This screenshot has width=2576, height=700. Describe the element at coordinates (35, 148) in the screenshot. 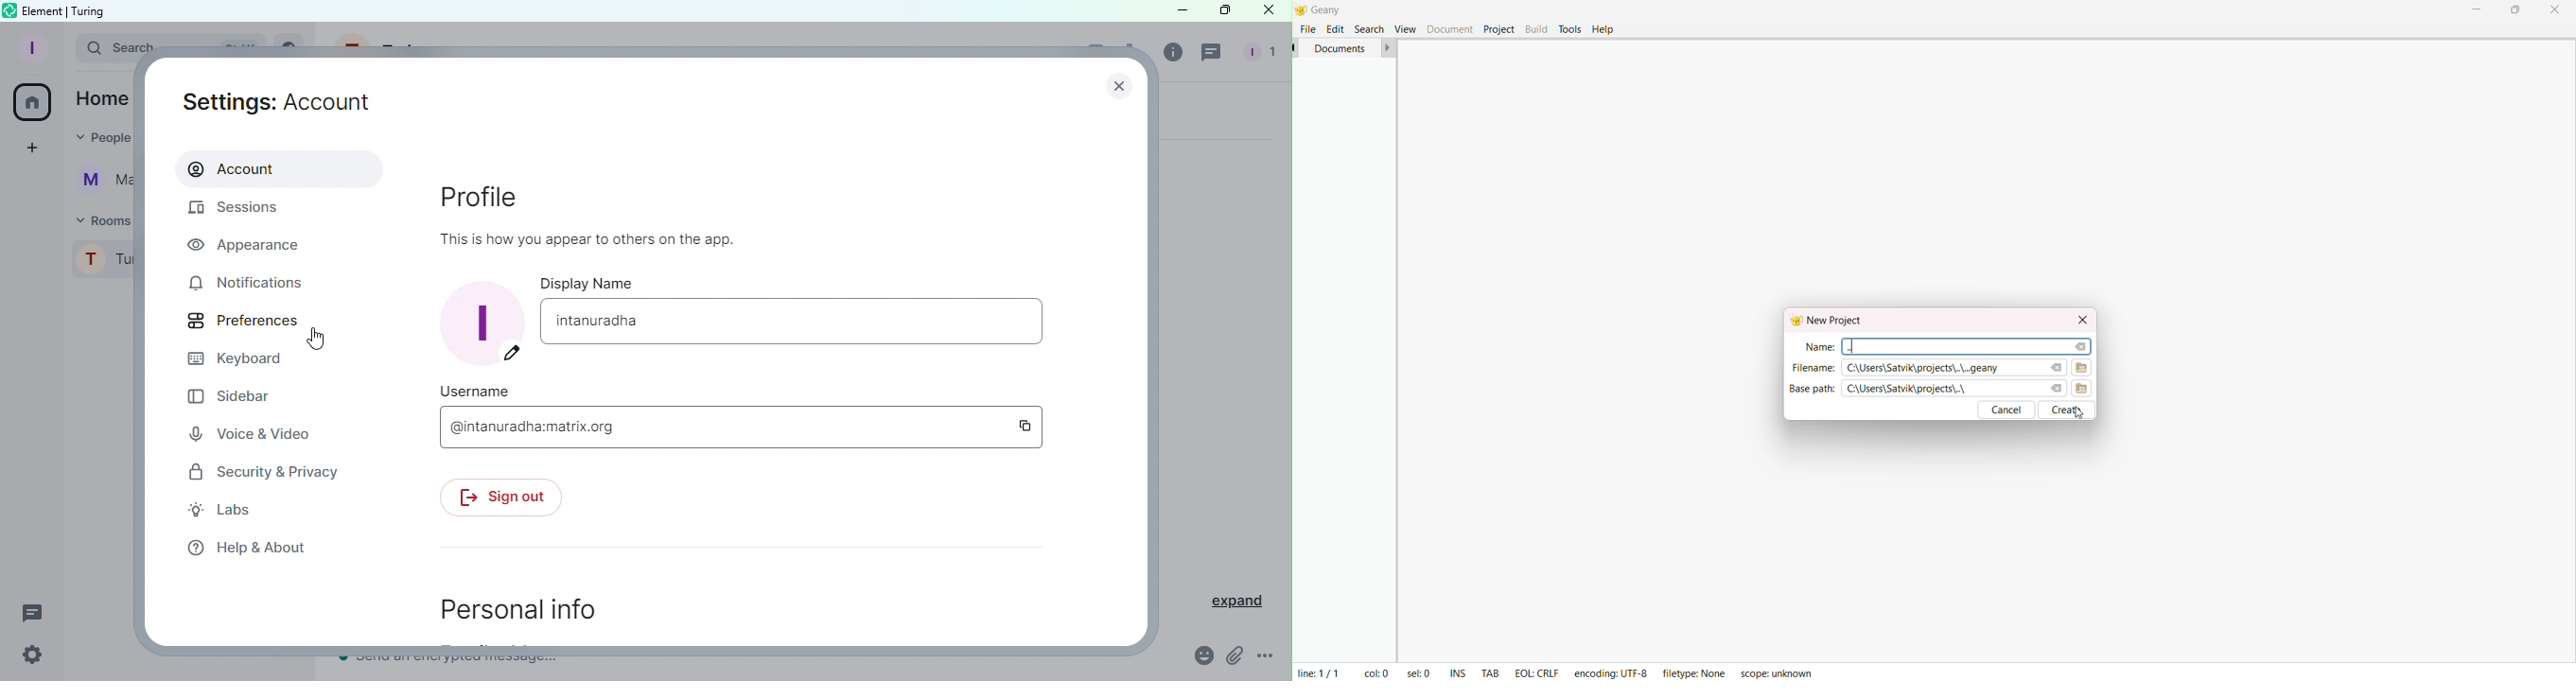

I see `Create a space` at that location.